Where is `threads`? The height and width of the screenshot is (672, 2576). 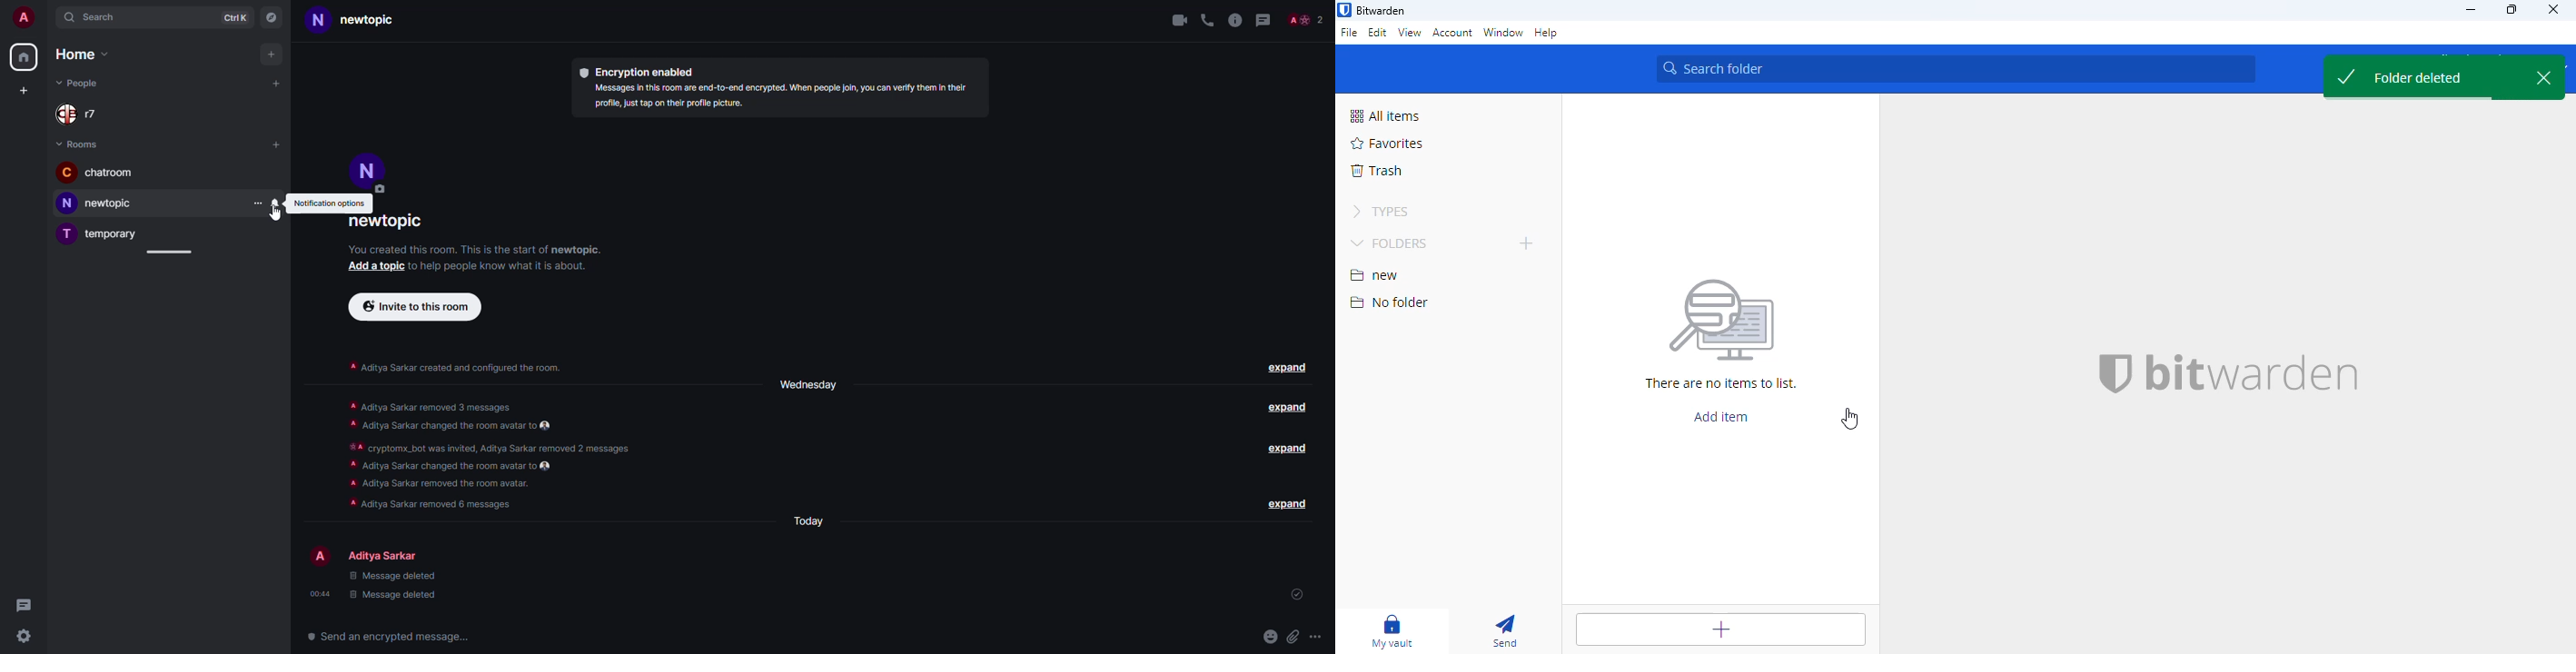
threads is located at coordinates (1266, 19).